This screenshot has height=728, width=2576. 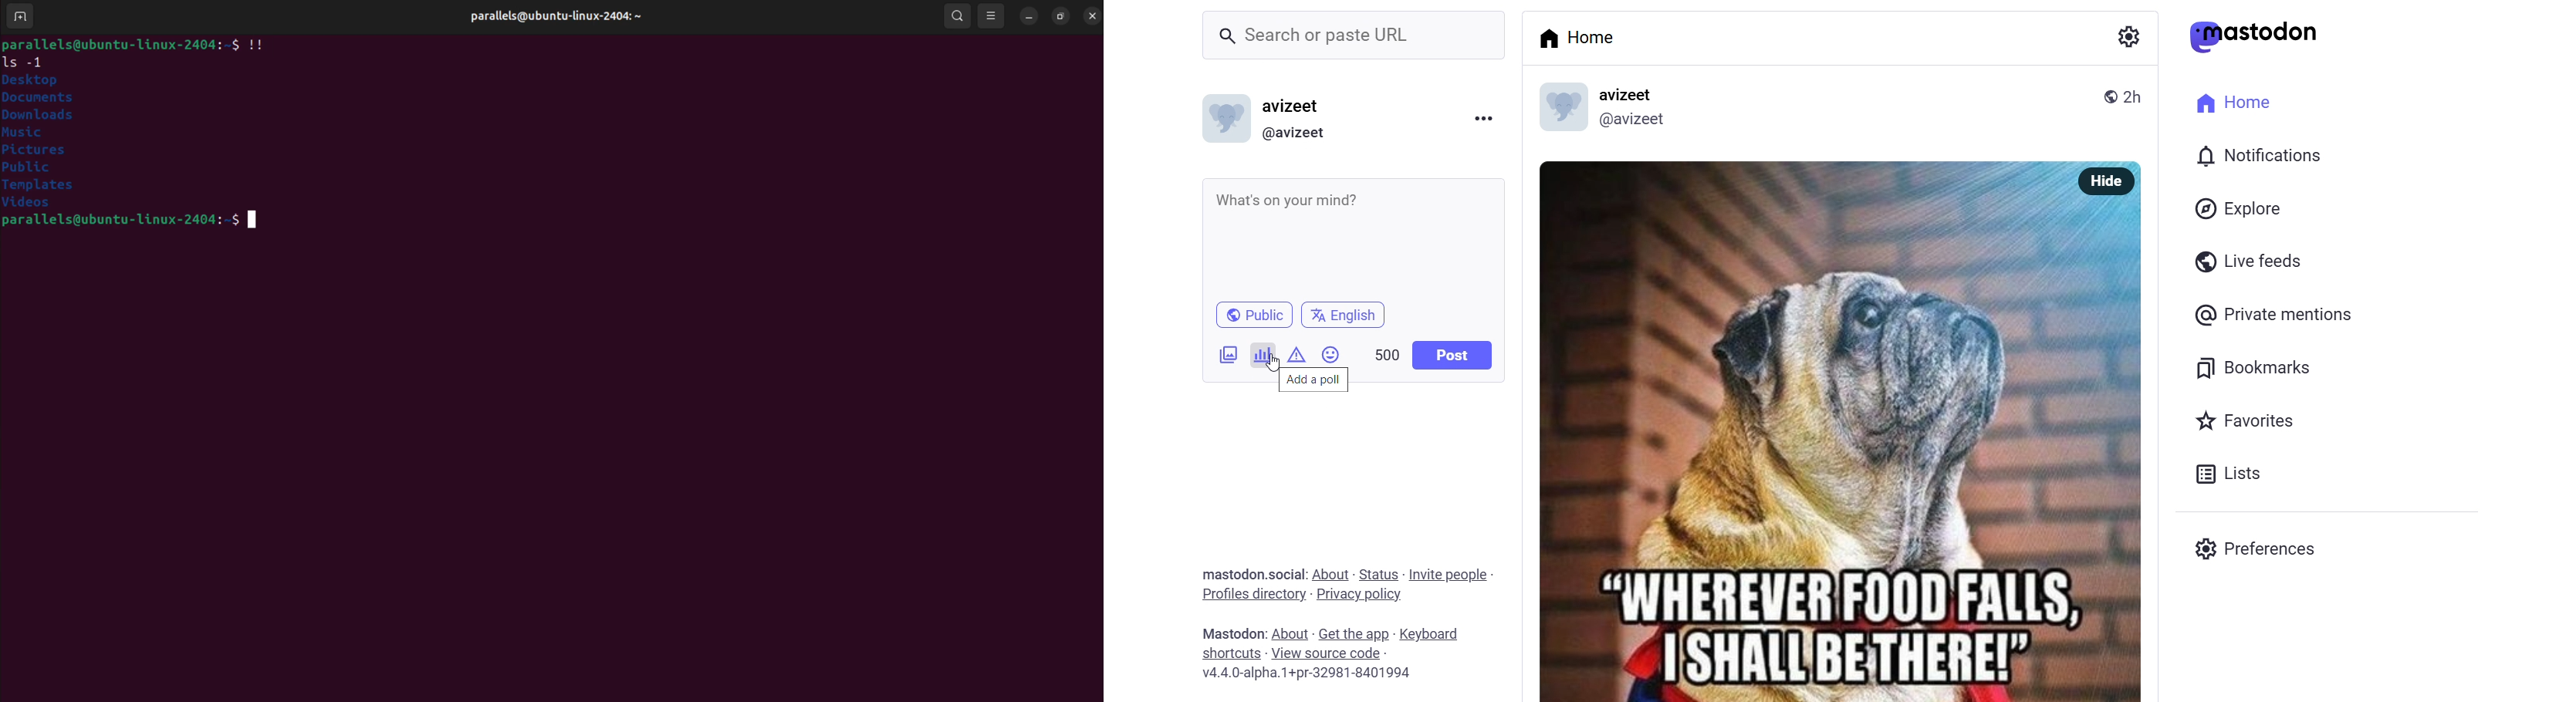 What do you see at coordinates (1295, 108) in the screenshot?
I see `avizeet` at bounding box center [1295, 108].